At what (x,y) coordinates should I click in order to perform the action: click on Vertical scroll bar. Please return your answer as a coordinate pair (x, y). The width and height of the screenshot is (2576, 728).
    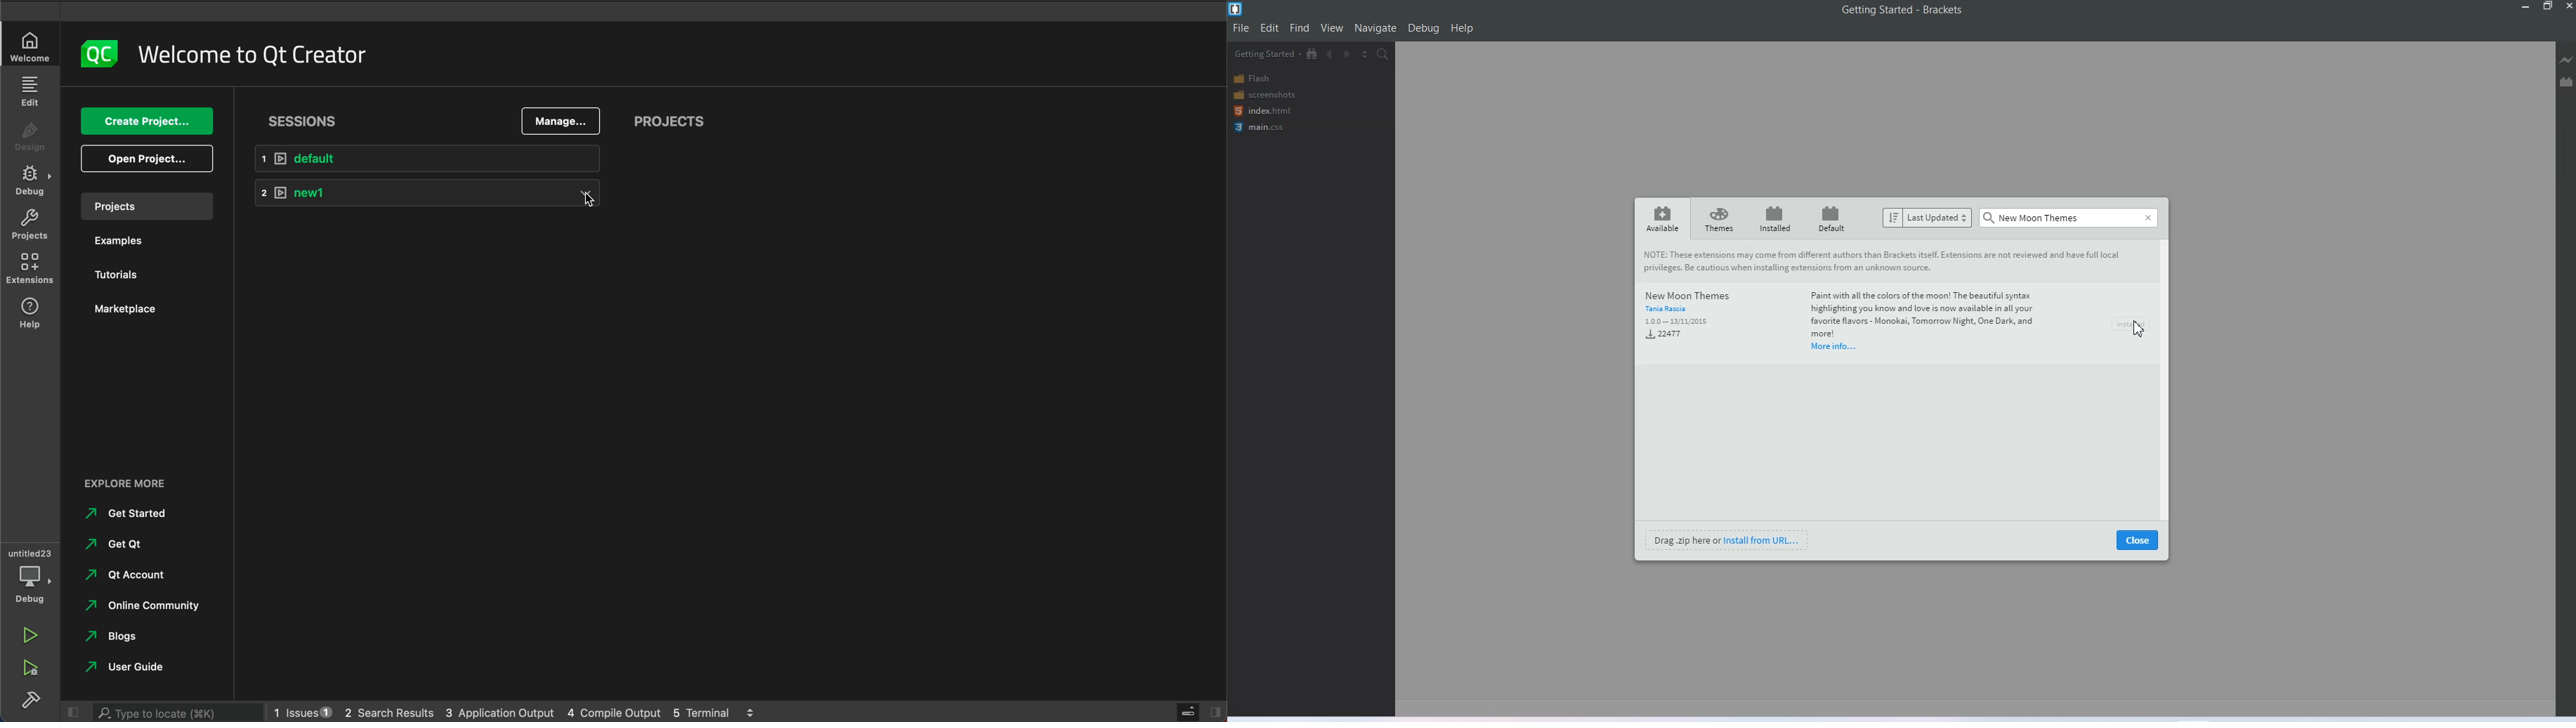
    Looking at the image, I should click on (2166, 377).